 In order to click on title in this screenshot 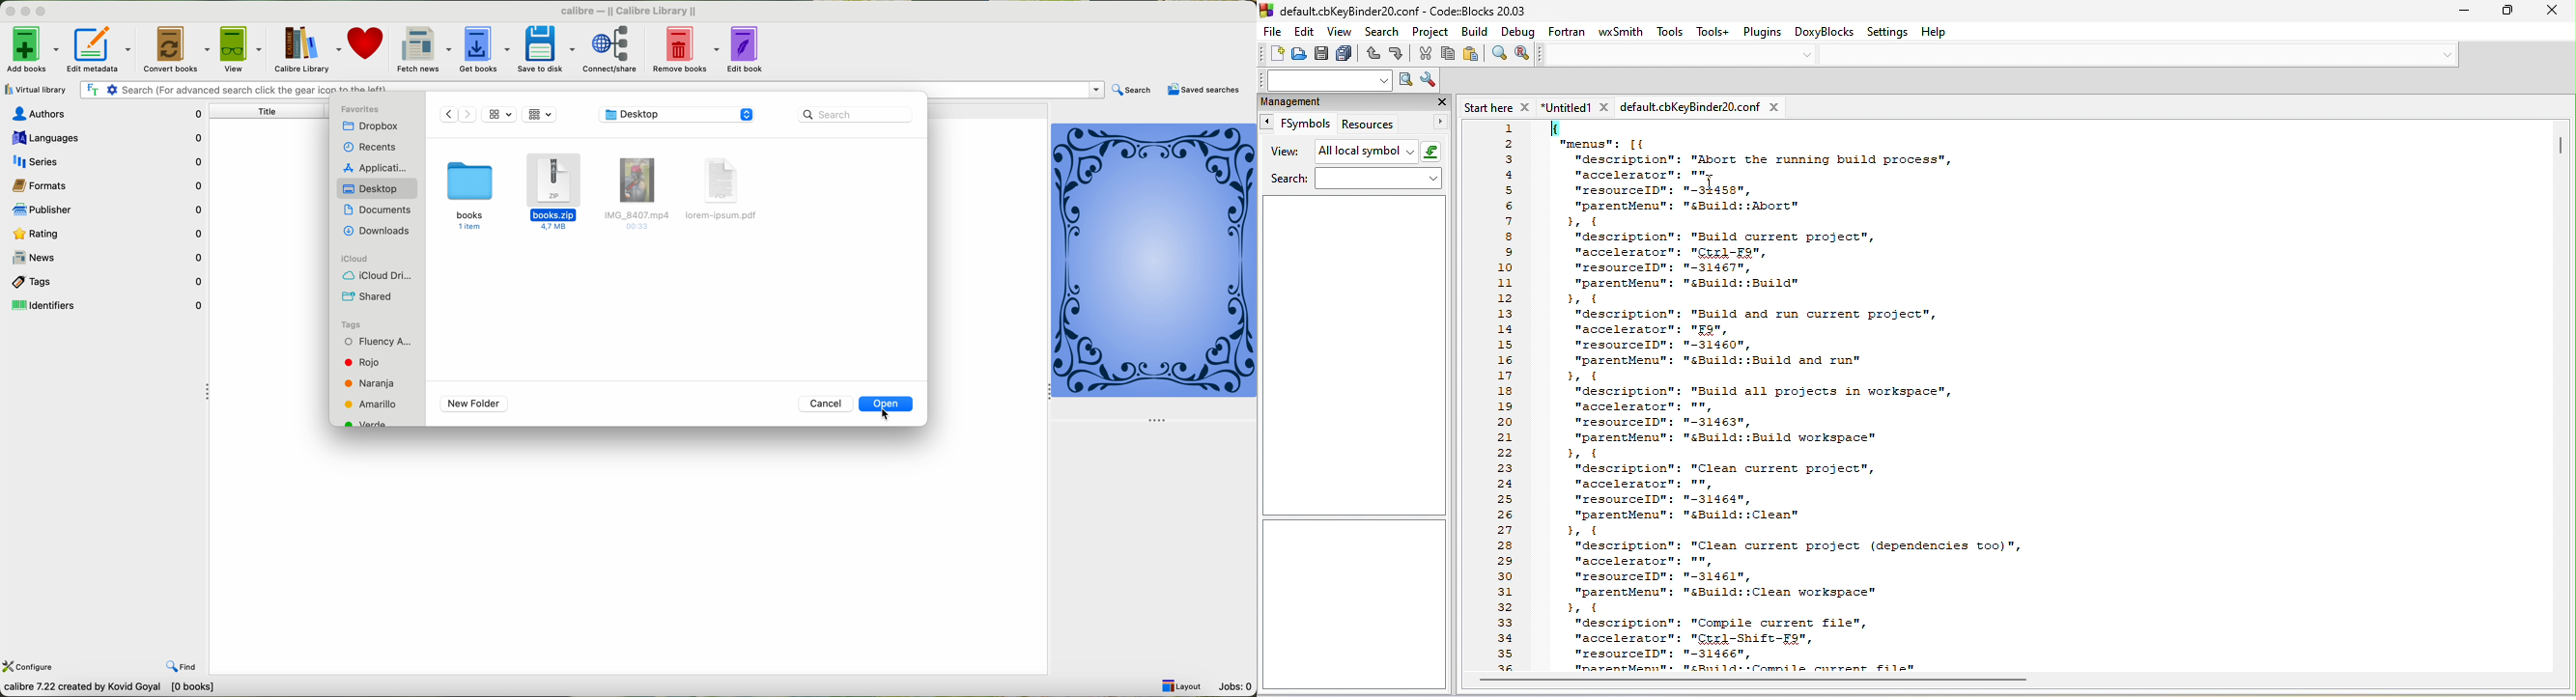, I will do `click(269, 112)`.